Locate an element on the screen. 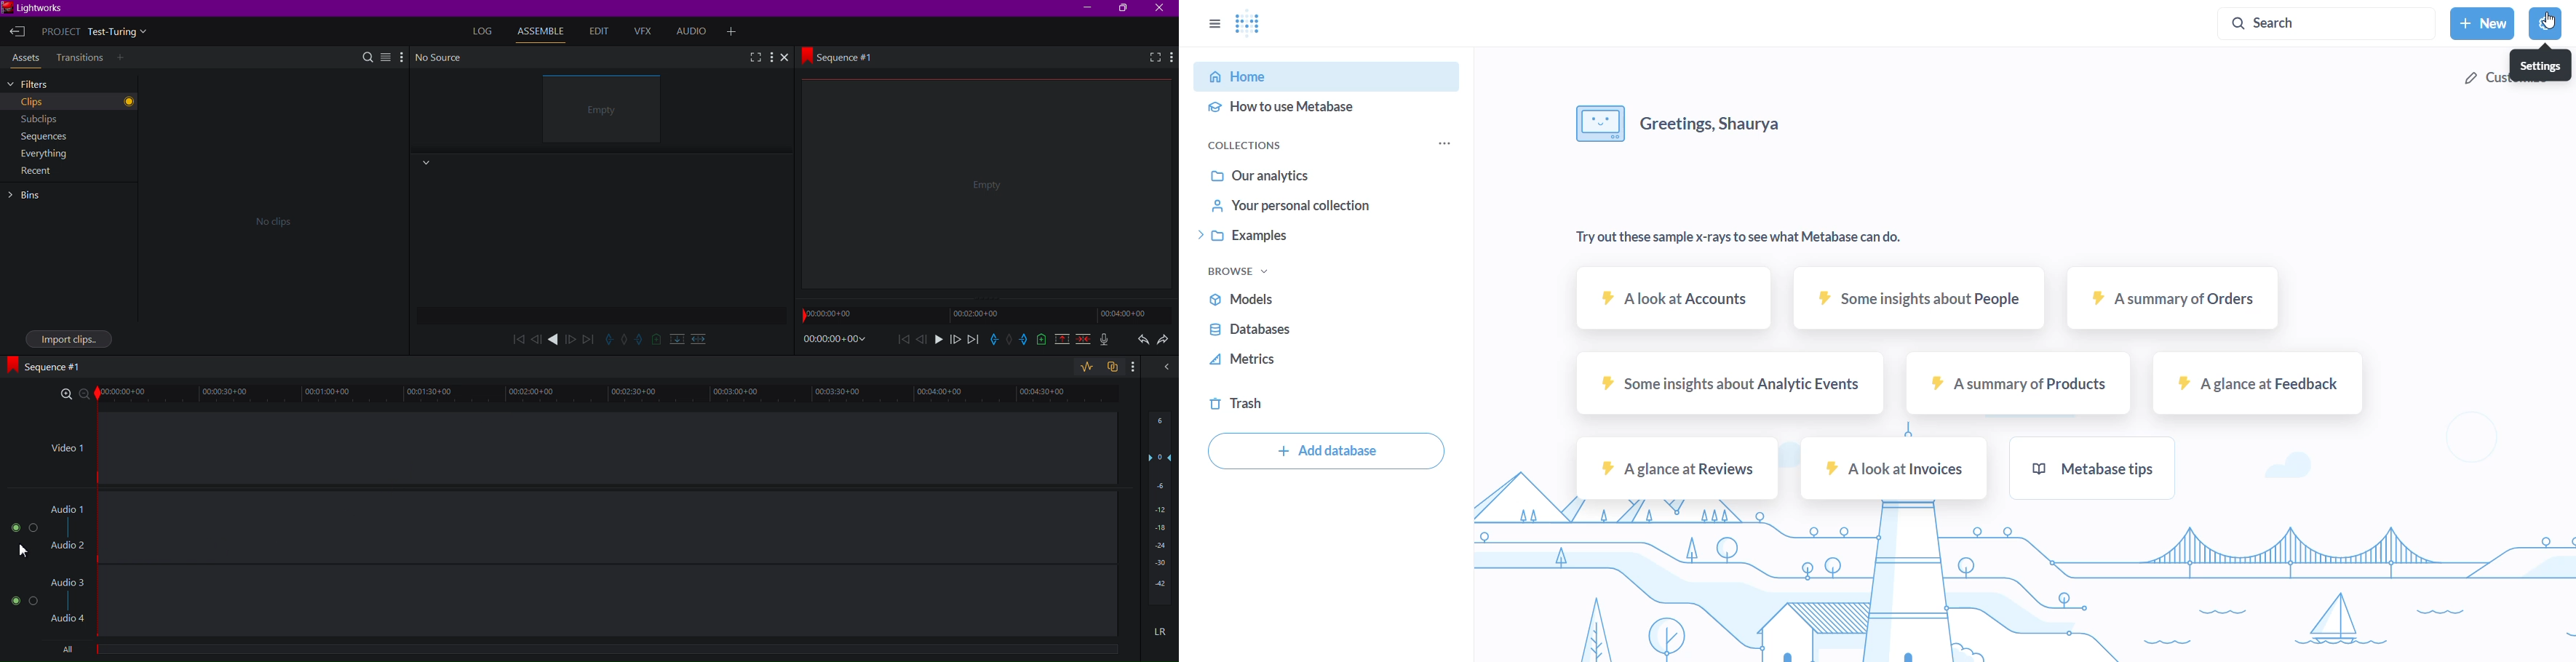 The image size is (2576, 672). A glance at Reviews sample is located at coordinates (1673, 467).